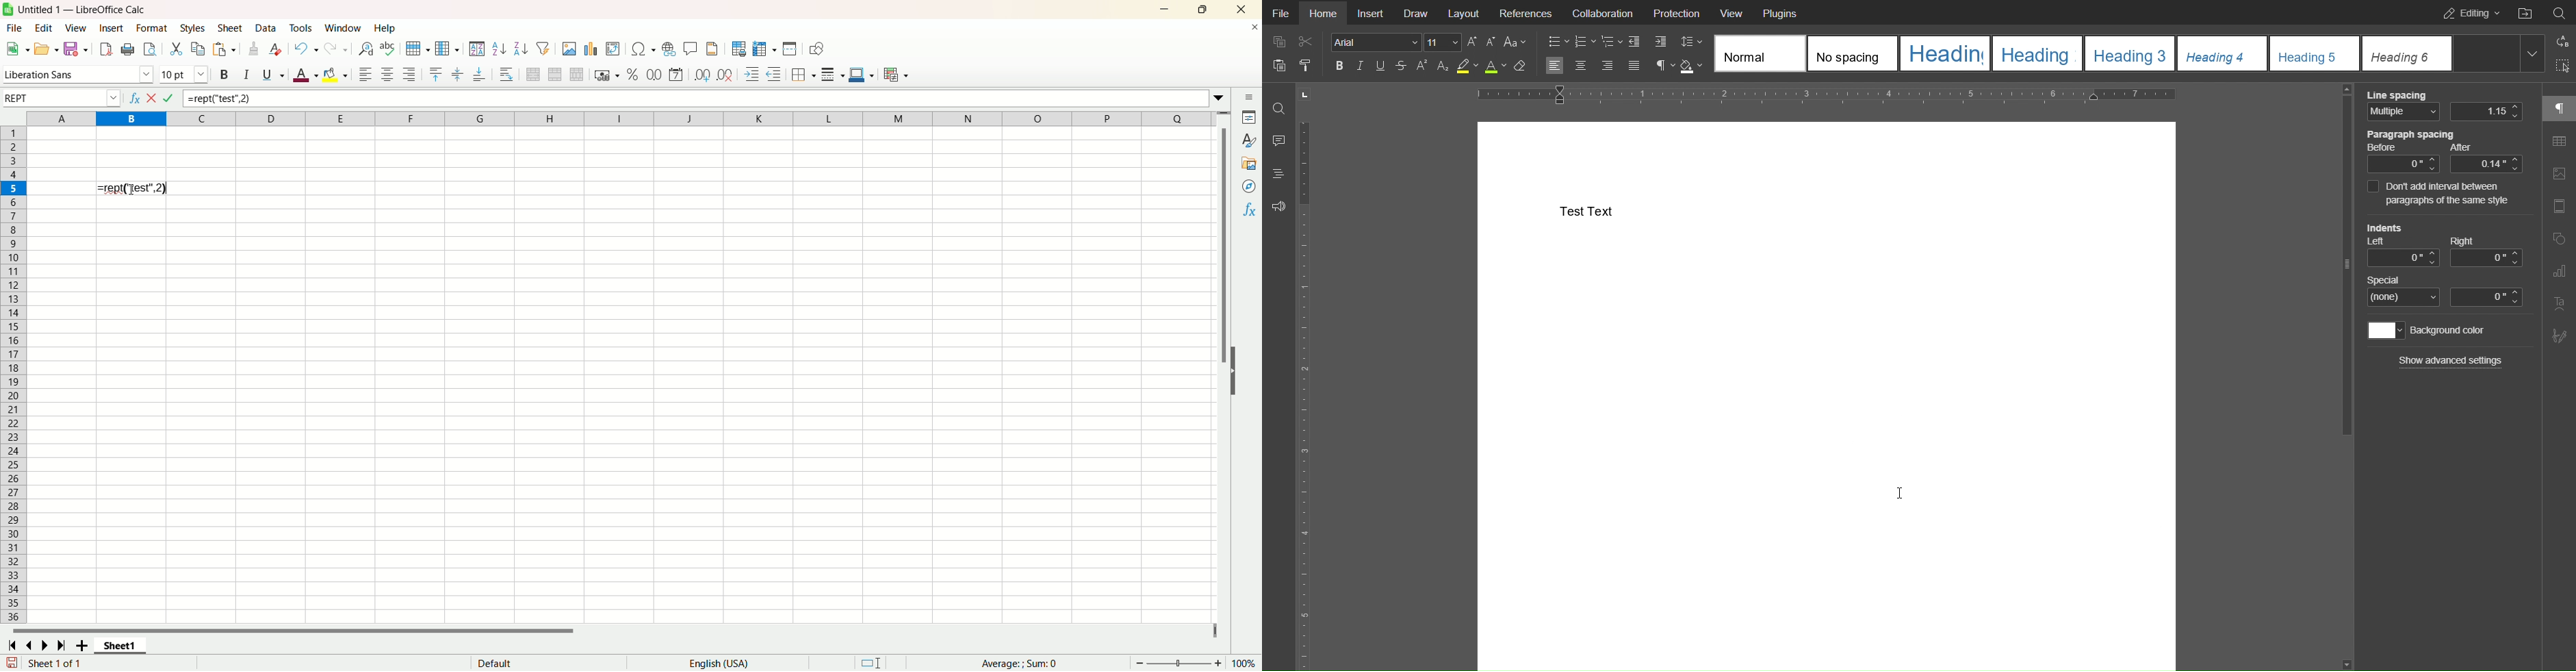 This screenshot has width=2576, height=672. What do you see at coordinates (764, 49) in the screenshot?
I see `freeze rows and column` at bounding box center [764, 49].